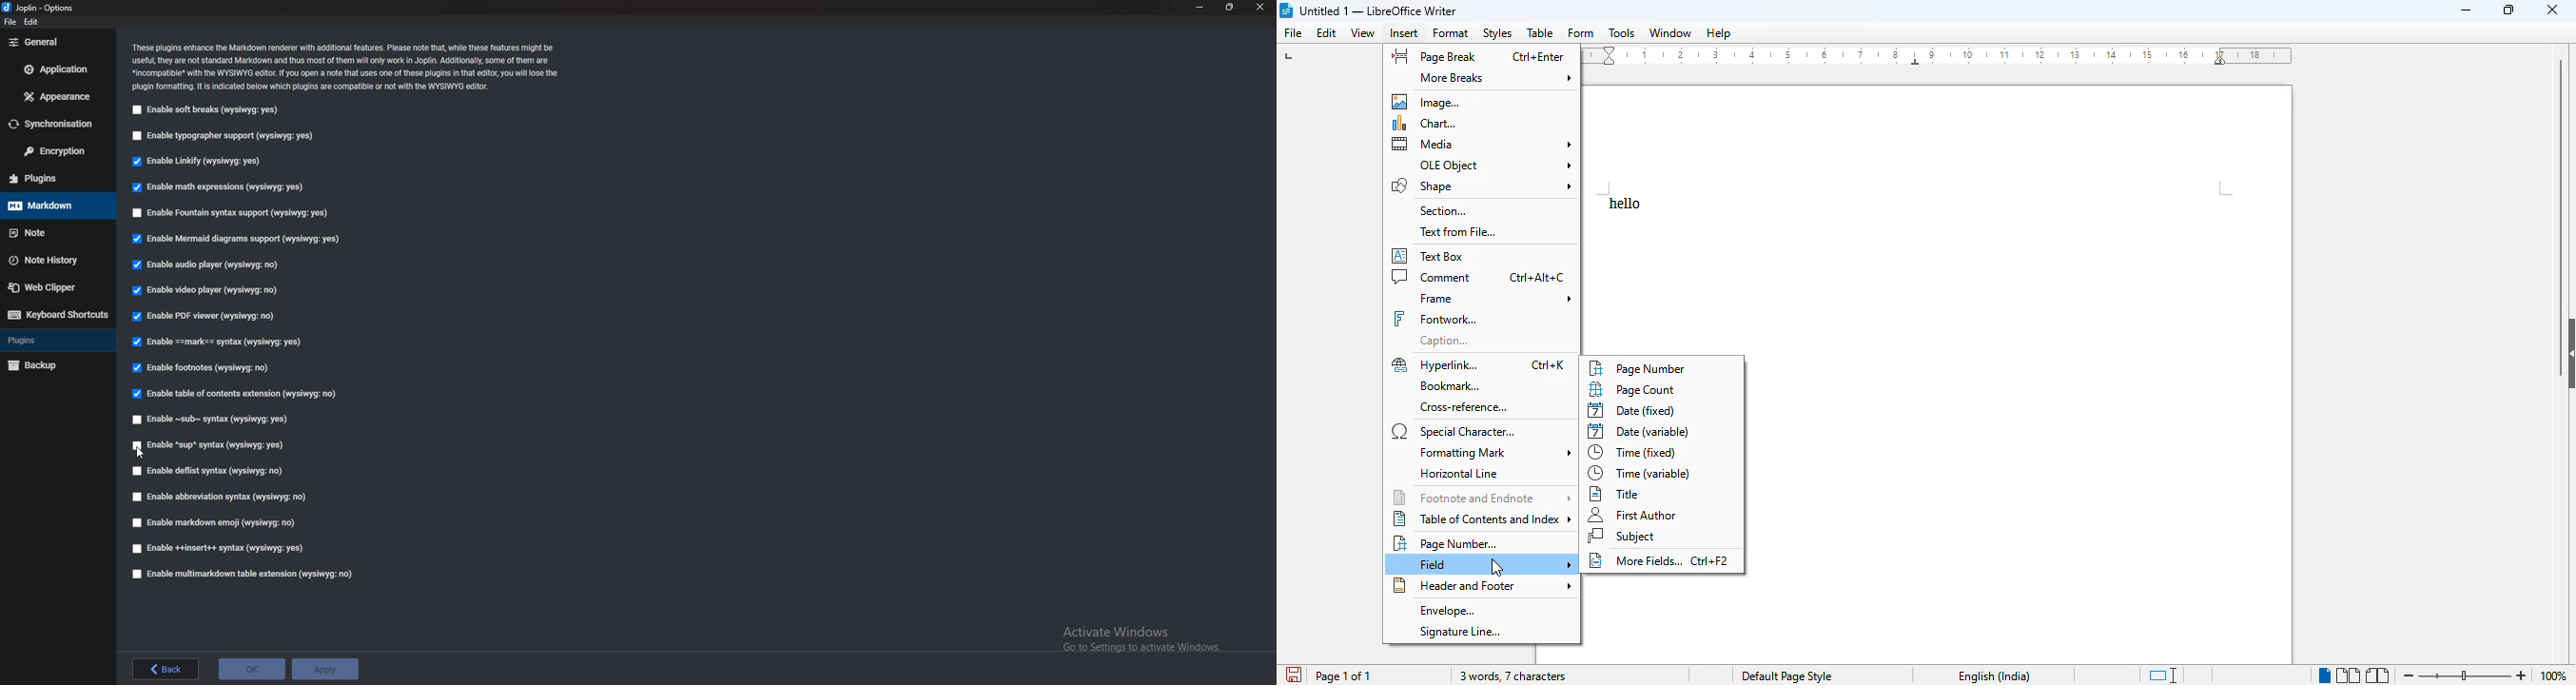 This screenshot has width=2576, height=700. I want to click on close, so click(1261, 7).